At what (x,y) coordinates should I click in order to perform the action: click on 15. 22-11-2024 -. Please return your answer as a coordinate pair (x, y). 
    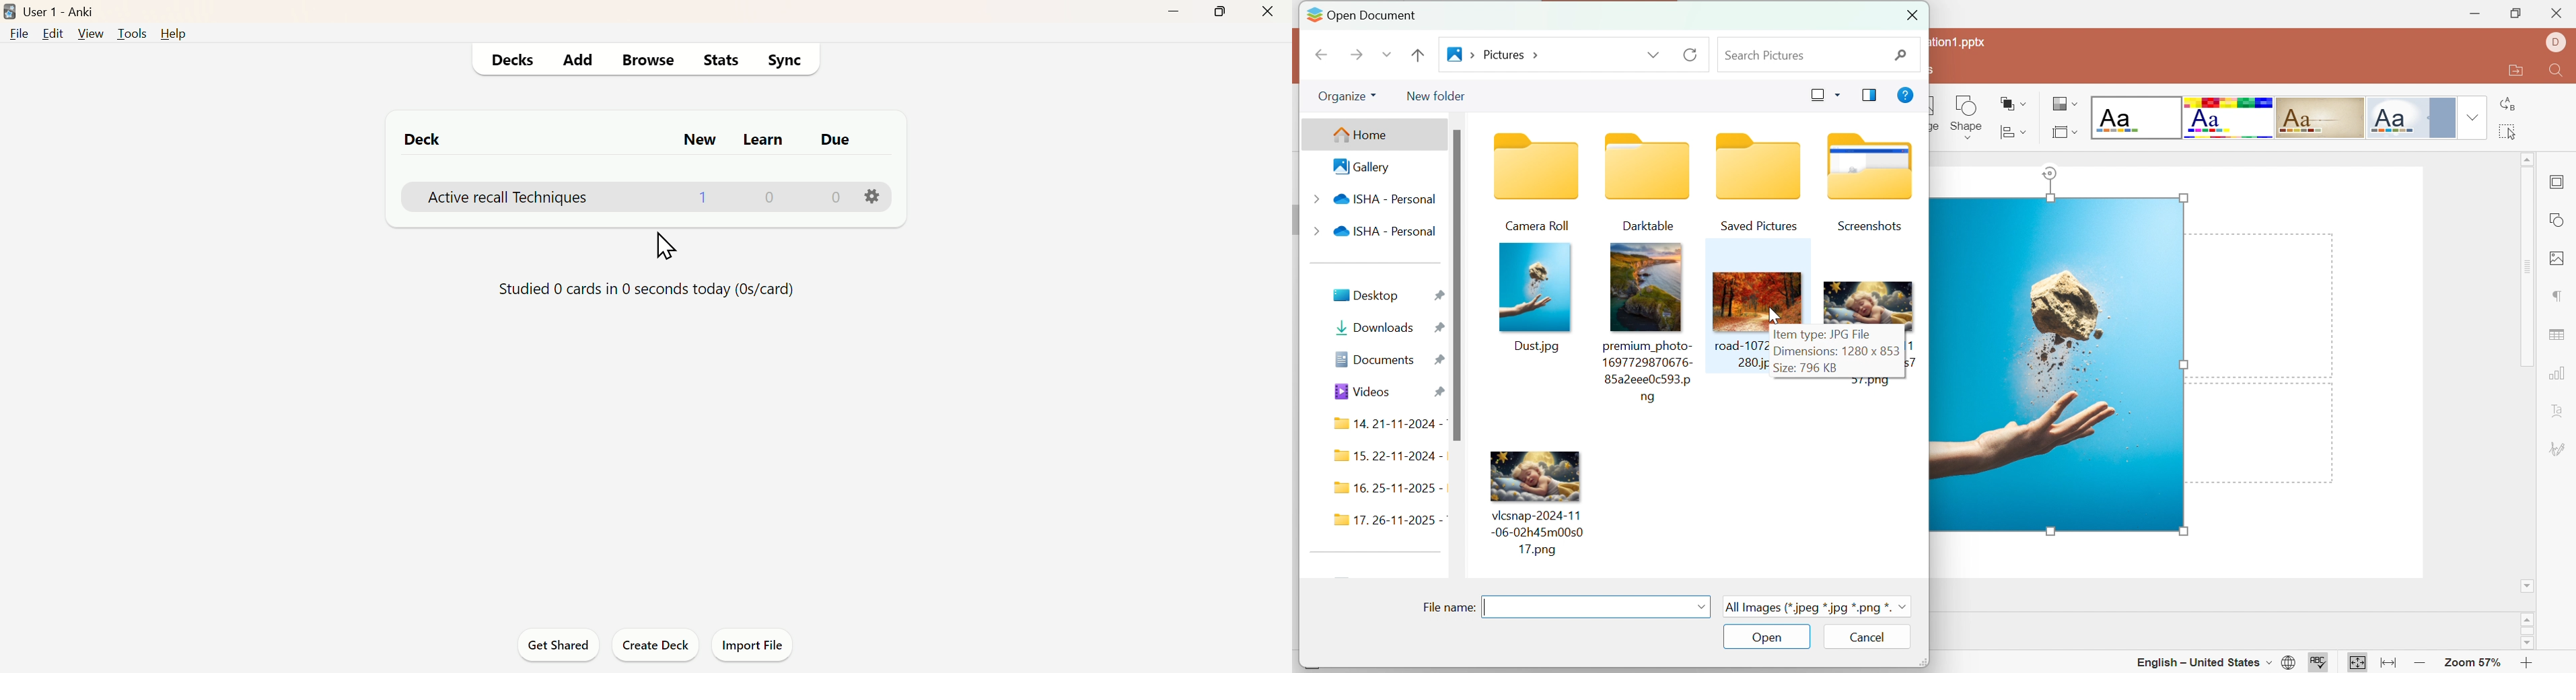
    Looking at the image, I should click on (1389, 455).